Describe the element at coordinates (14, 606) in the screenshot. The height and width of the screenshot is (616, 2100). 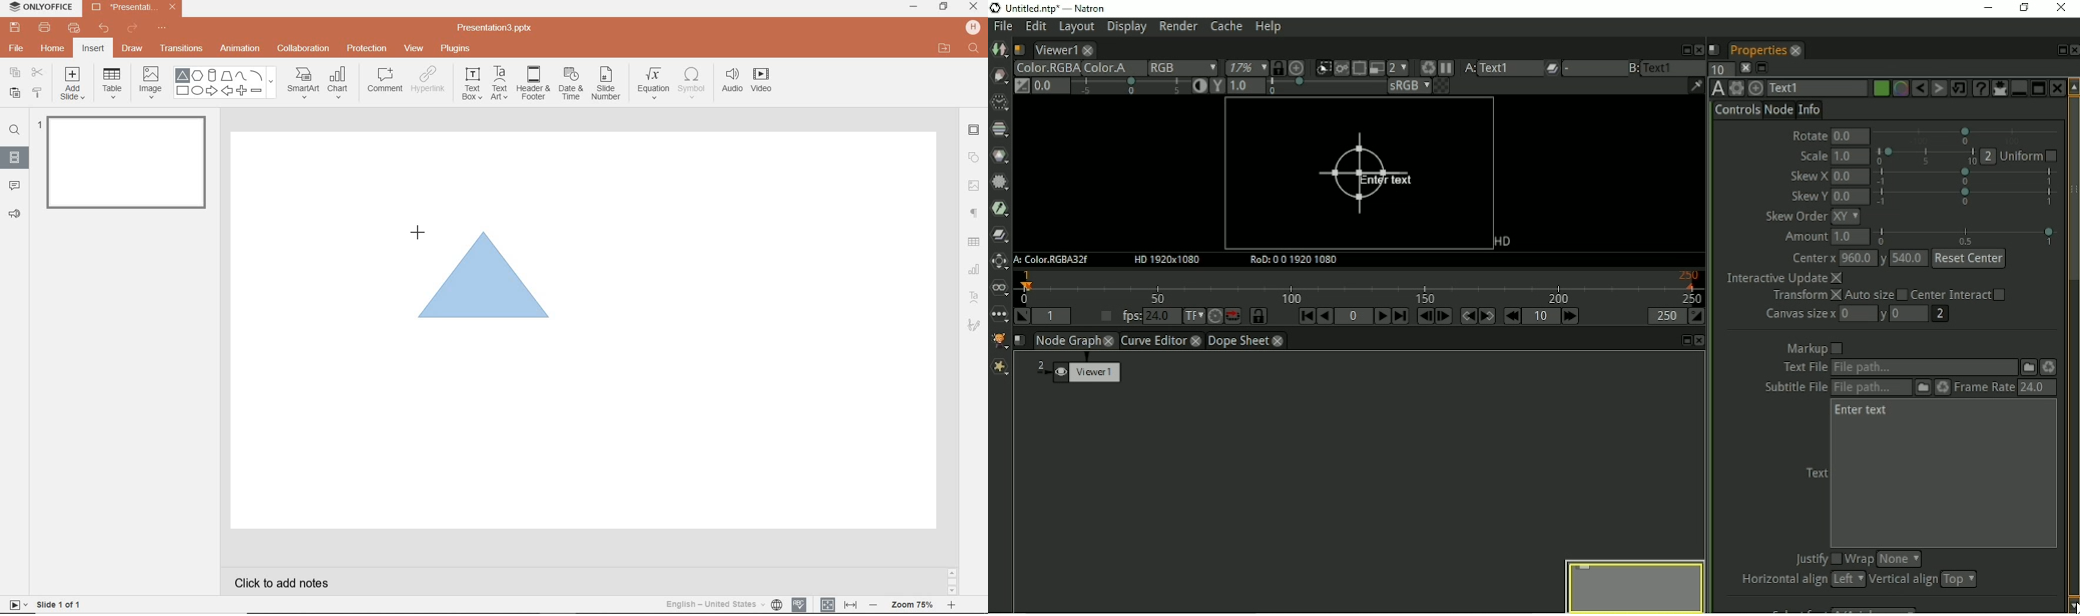
I see `start slideshow` at that location.